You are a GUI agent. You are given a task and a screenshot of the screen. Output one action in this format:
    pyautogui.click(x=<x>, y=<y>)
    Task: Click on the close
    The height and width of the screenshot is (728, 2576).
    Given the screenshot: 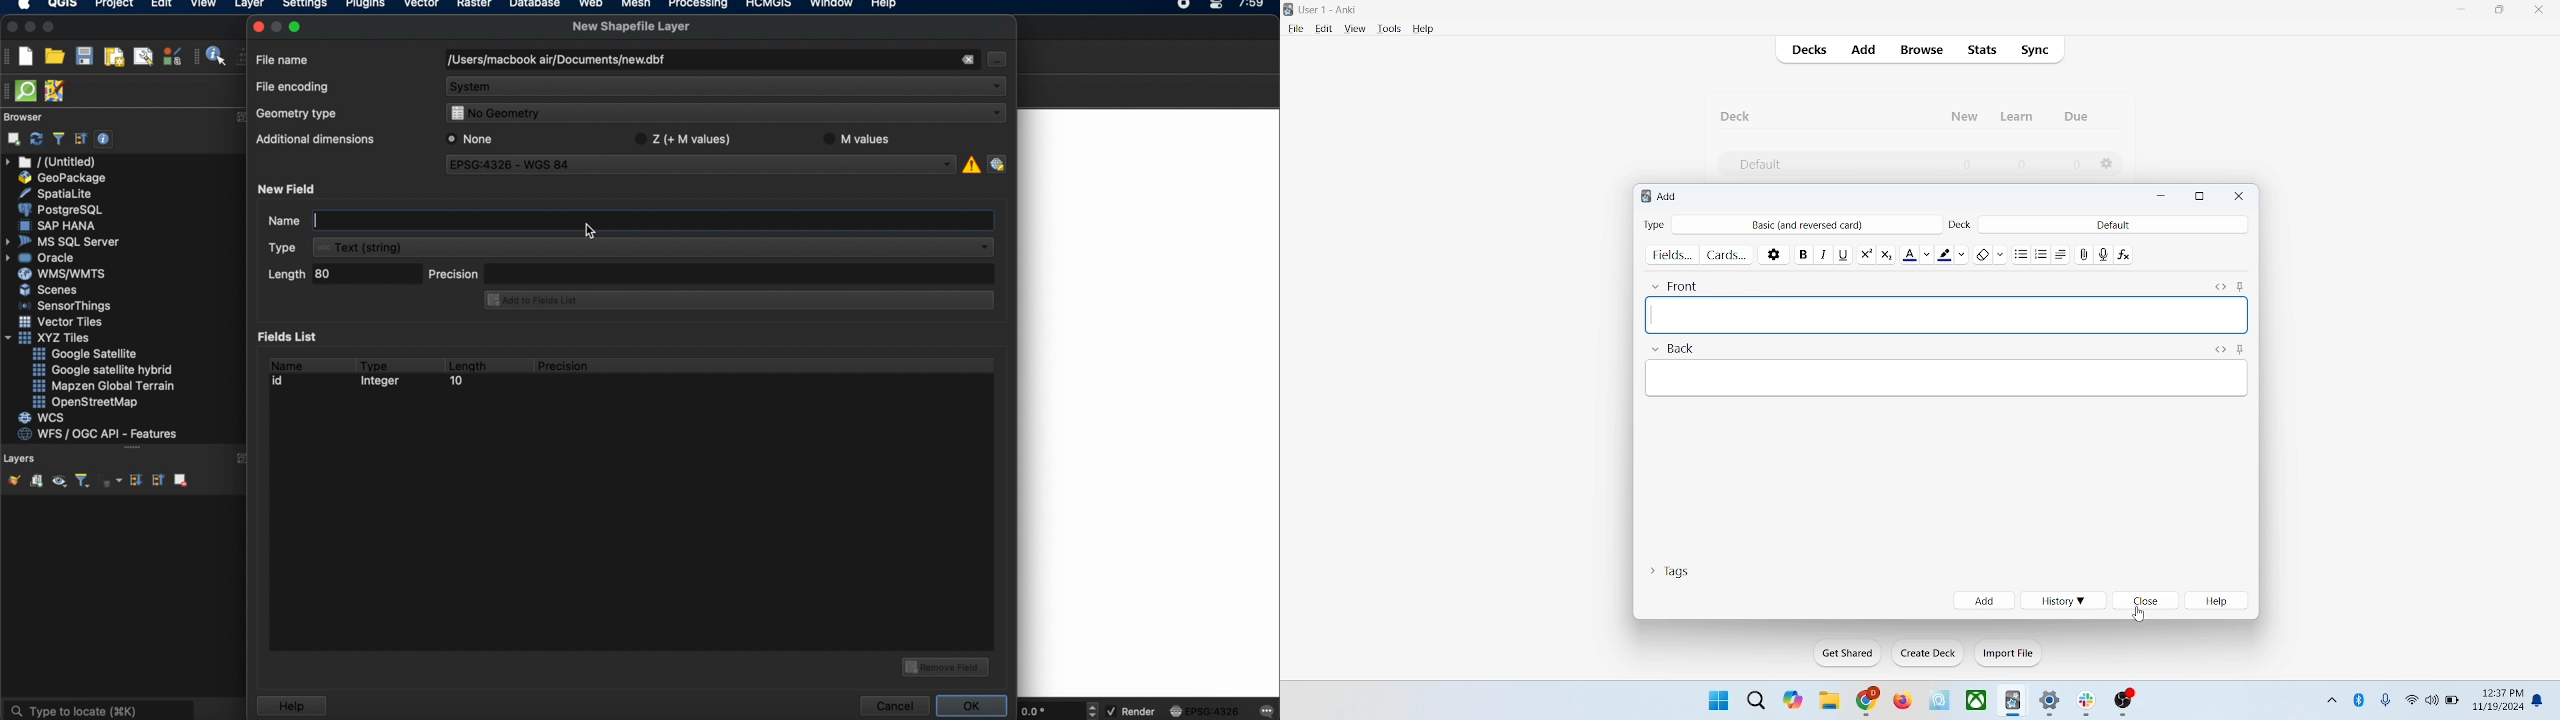 What is the action you would take?
    pyautogui.click(x=11, y=27)
    